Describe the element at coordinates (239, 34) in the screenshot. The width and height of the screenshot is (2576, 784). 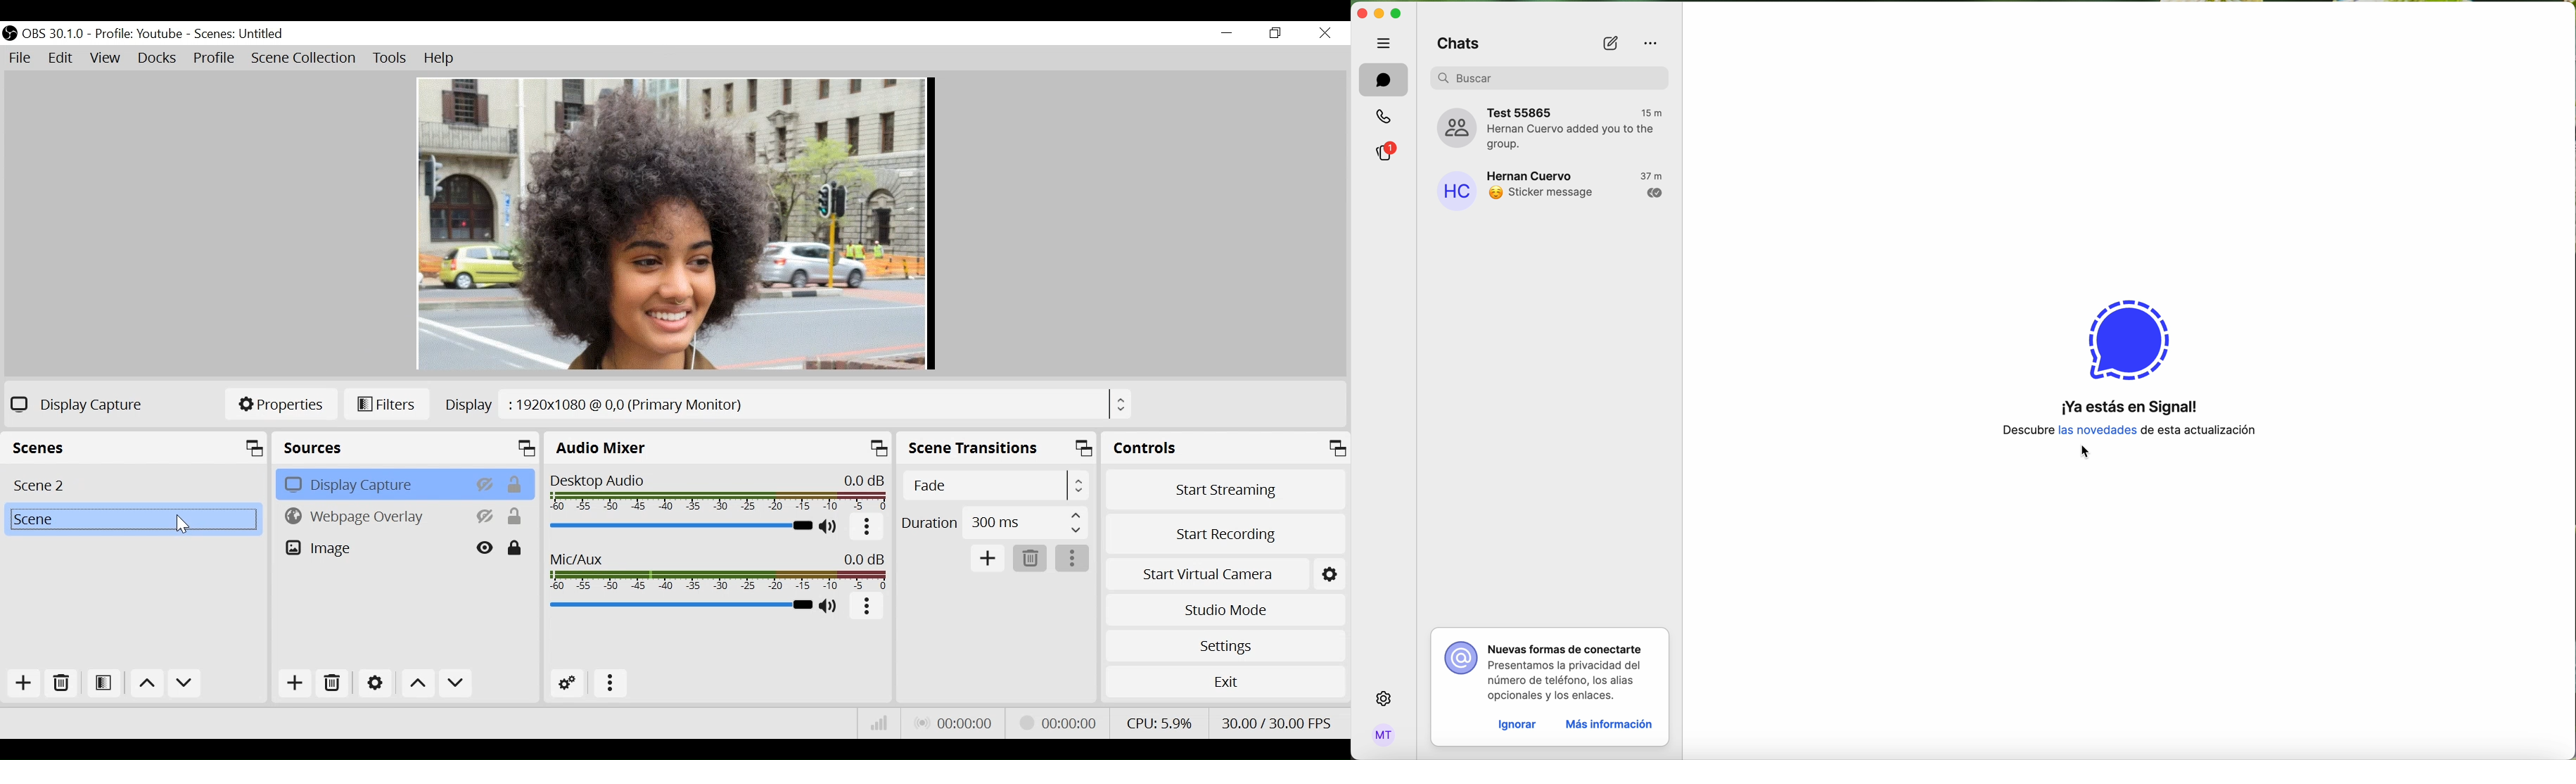
I see `Scene Name` at that location.